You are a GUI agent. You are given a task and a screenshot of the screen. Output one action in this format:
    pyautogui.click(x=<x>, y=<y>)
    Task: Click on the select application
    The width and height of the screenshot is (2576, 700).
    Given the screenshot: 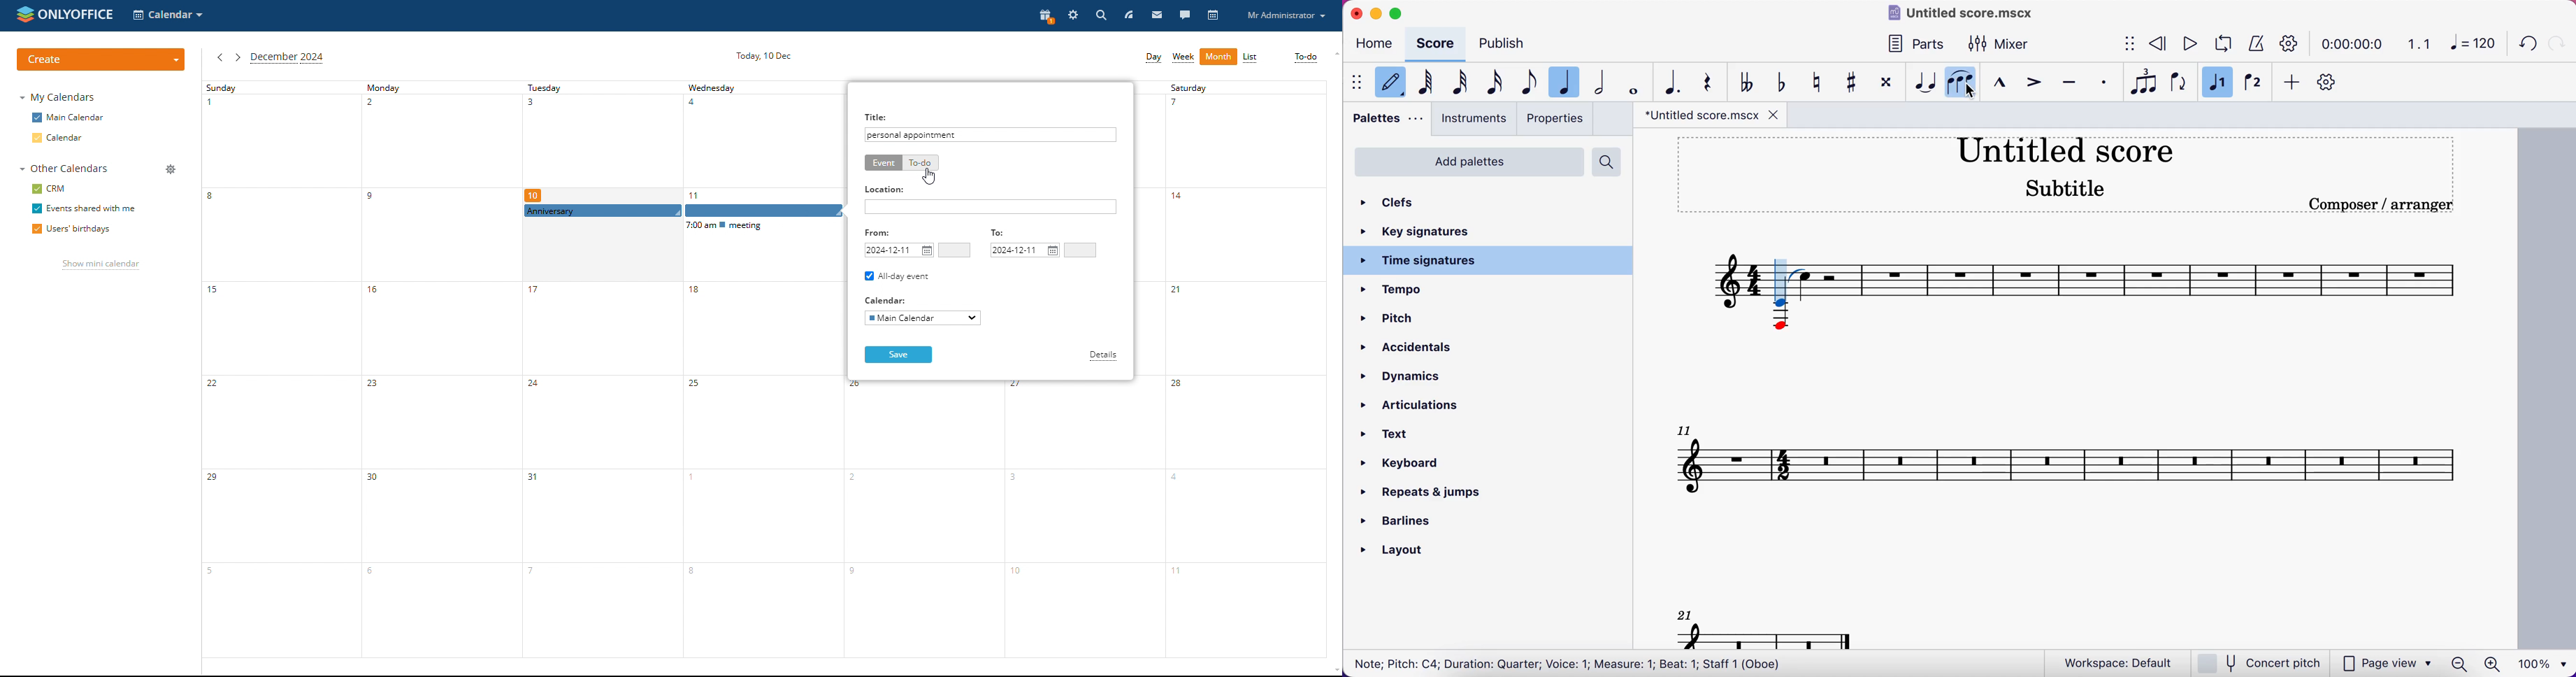 What is the action you would take?
    pyautogui.click(x=170, y=16)
    